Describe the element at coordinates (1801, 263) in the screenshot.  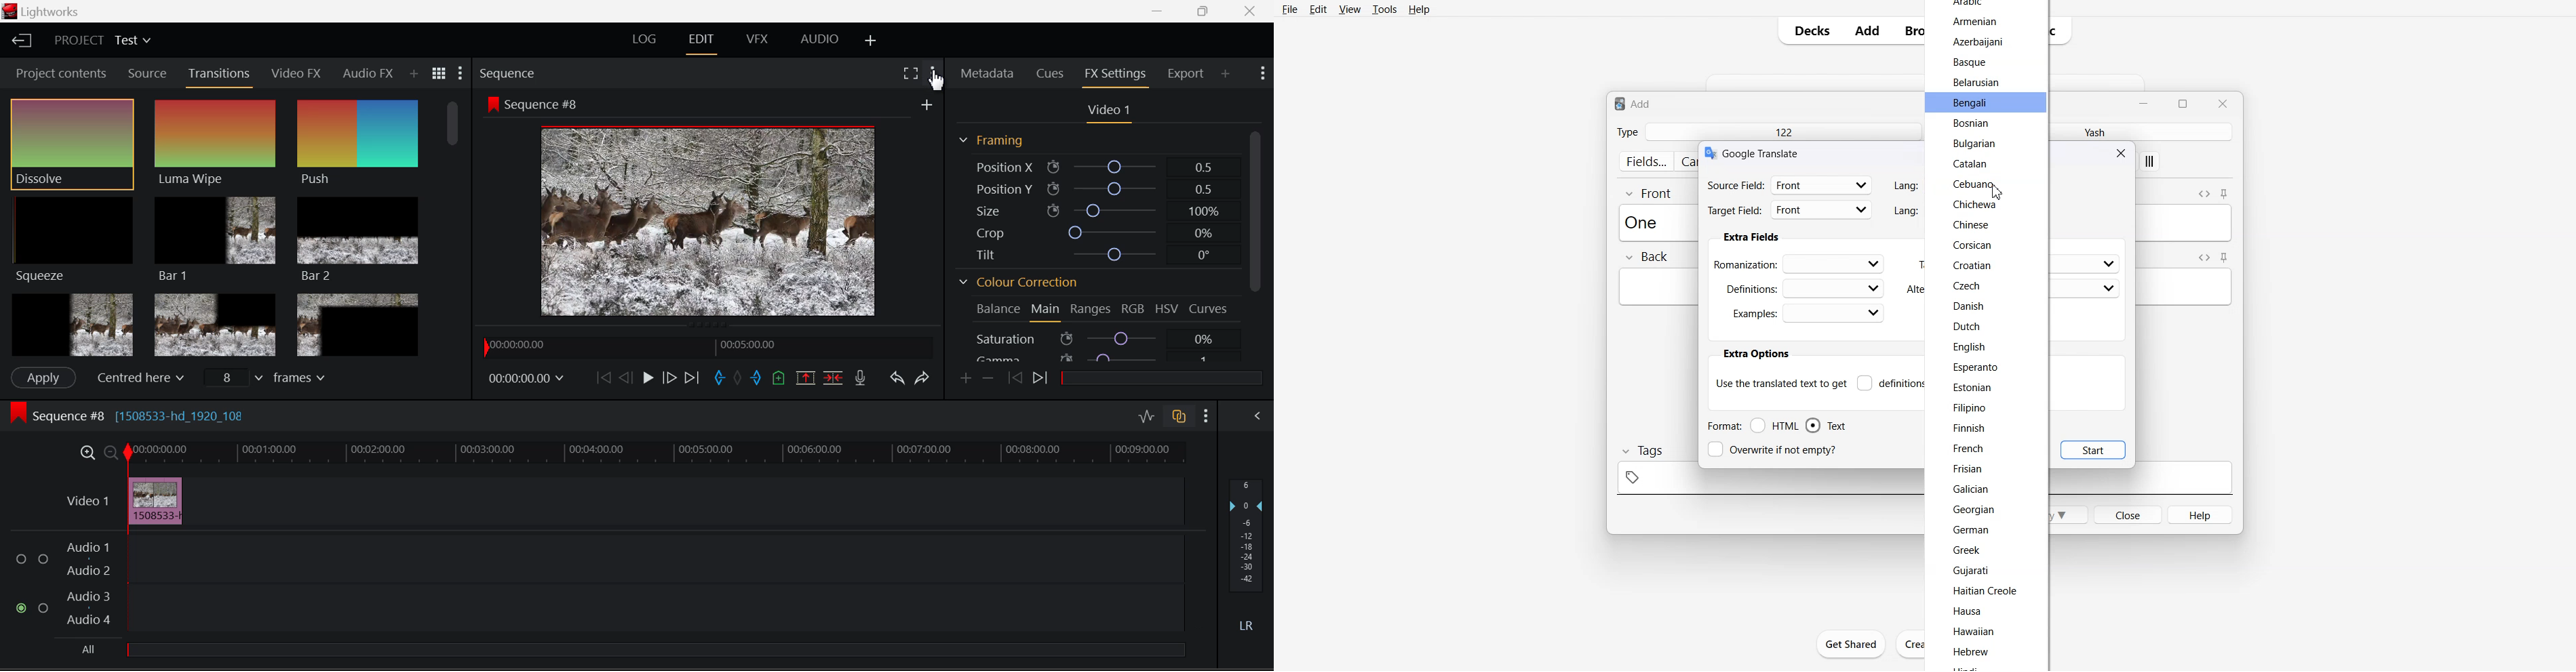
I see `Romanization:` at that location.